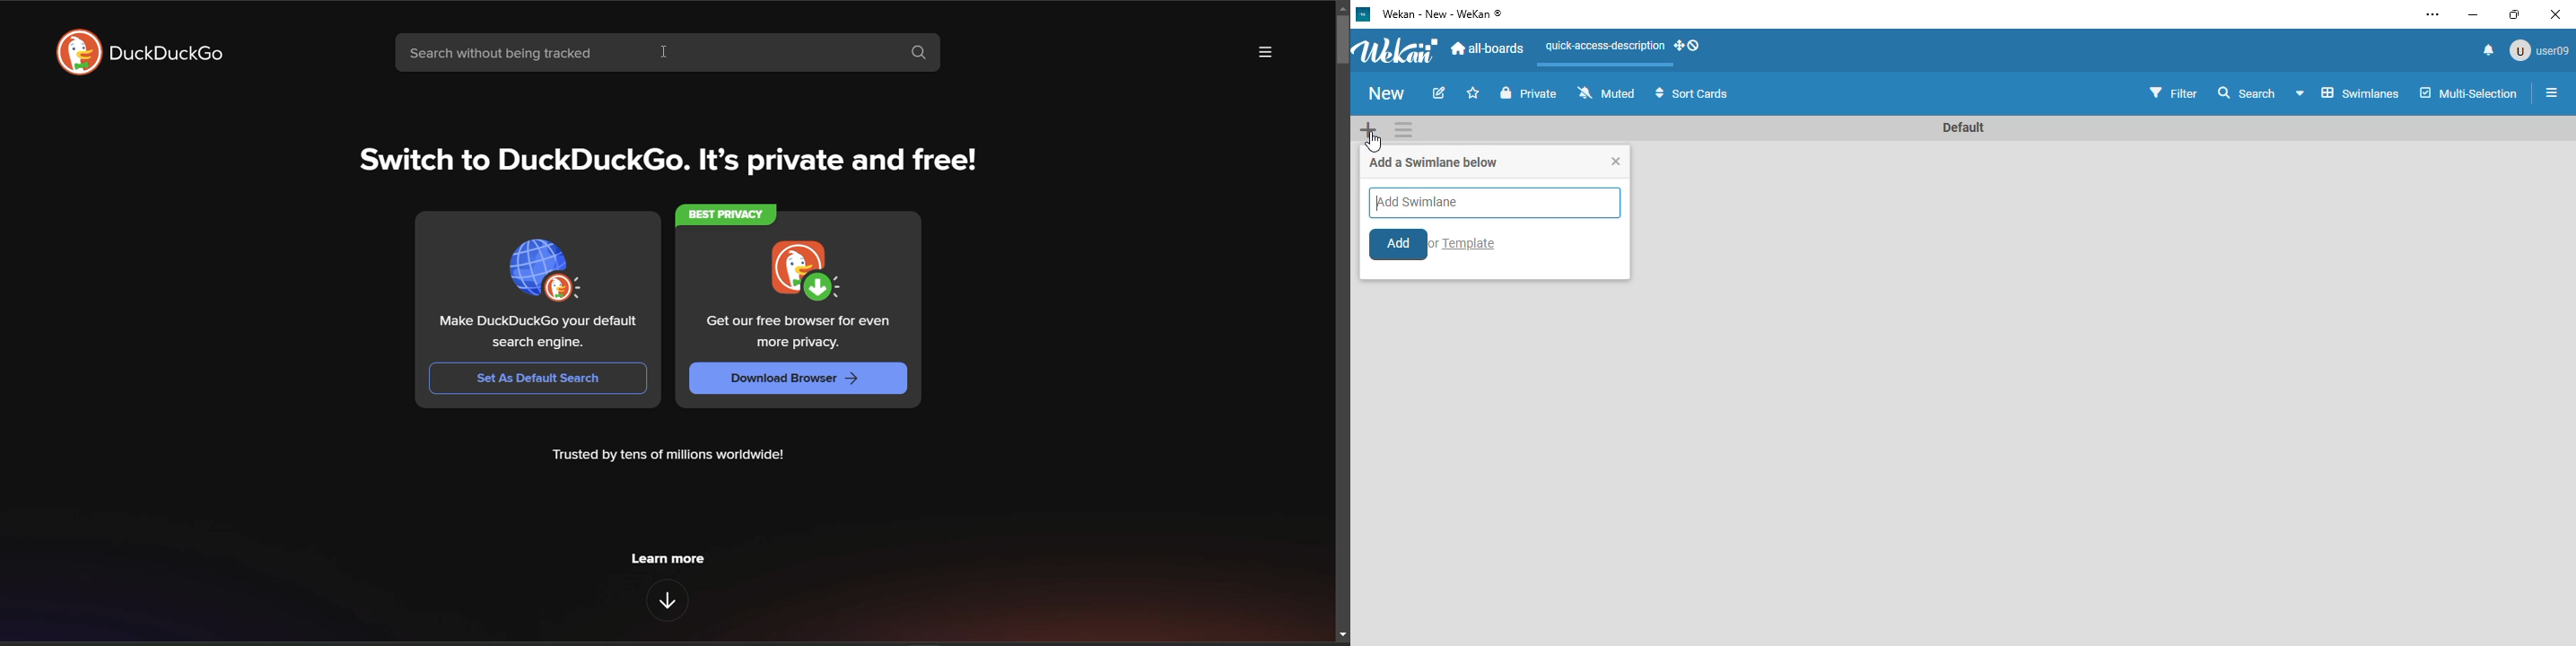  What do you see at coordinates (1373, 143) in the screenshot?
I see `cursor` at bounding box center [1373, 143].